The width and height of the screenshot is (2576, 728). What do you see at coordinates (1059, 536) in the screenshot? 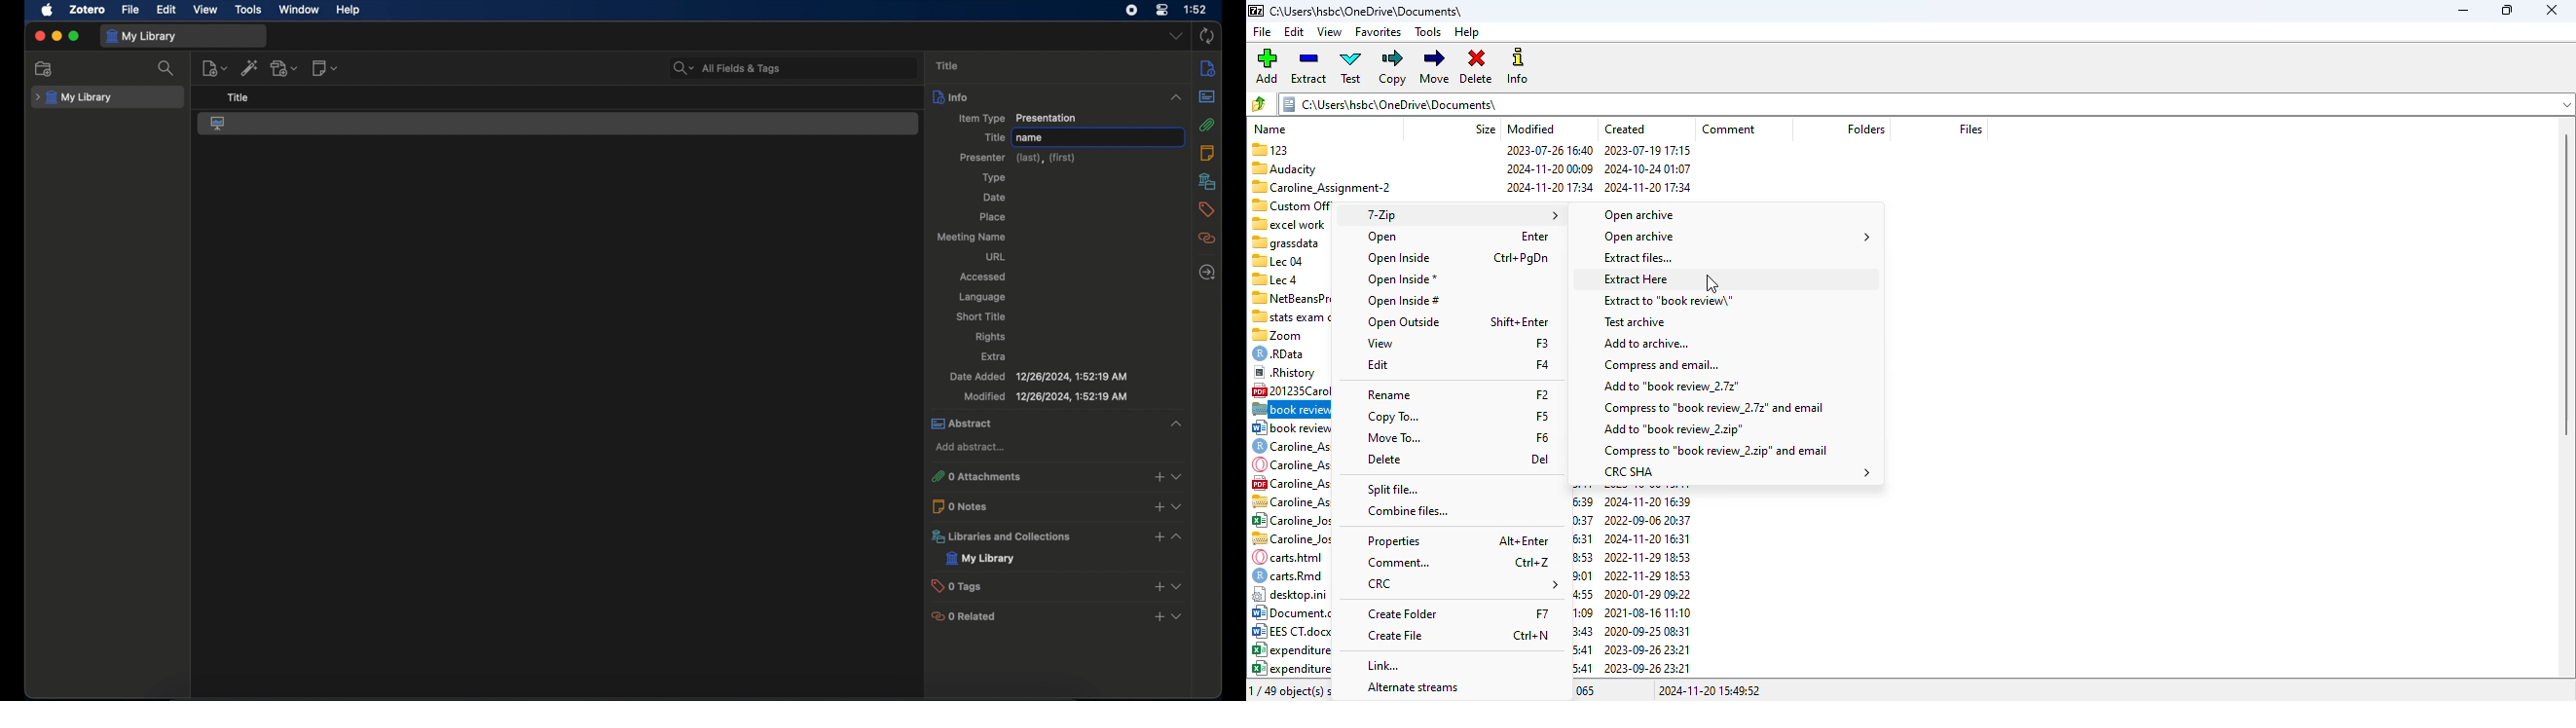
I see `libraries` at bounding box center [1059, 536].